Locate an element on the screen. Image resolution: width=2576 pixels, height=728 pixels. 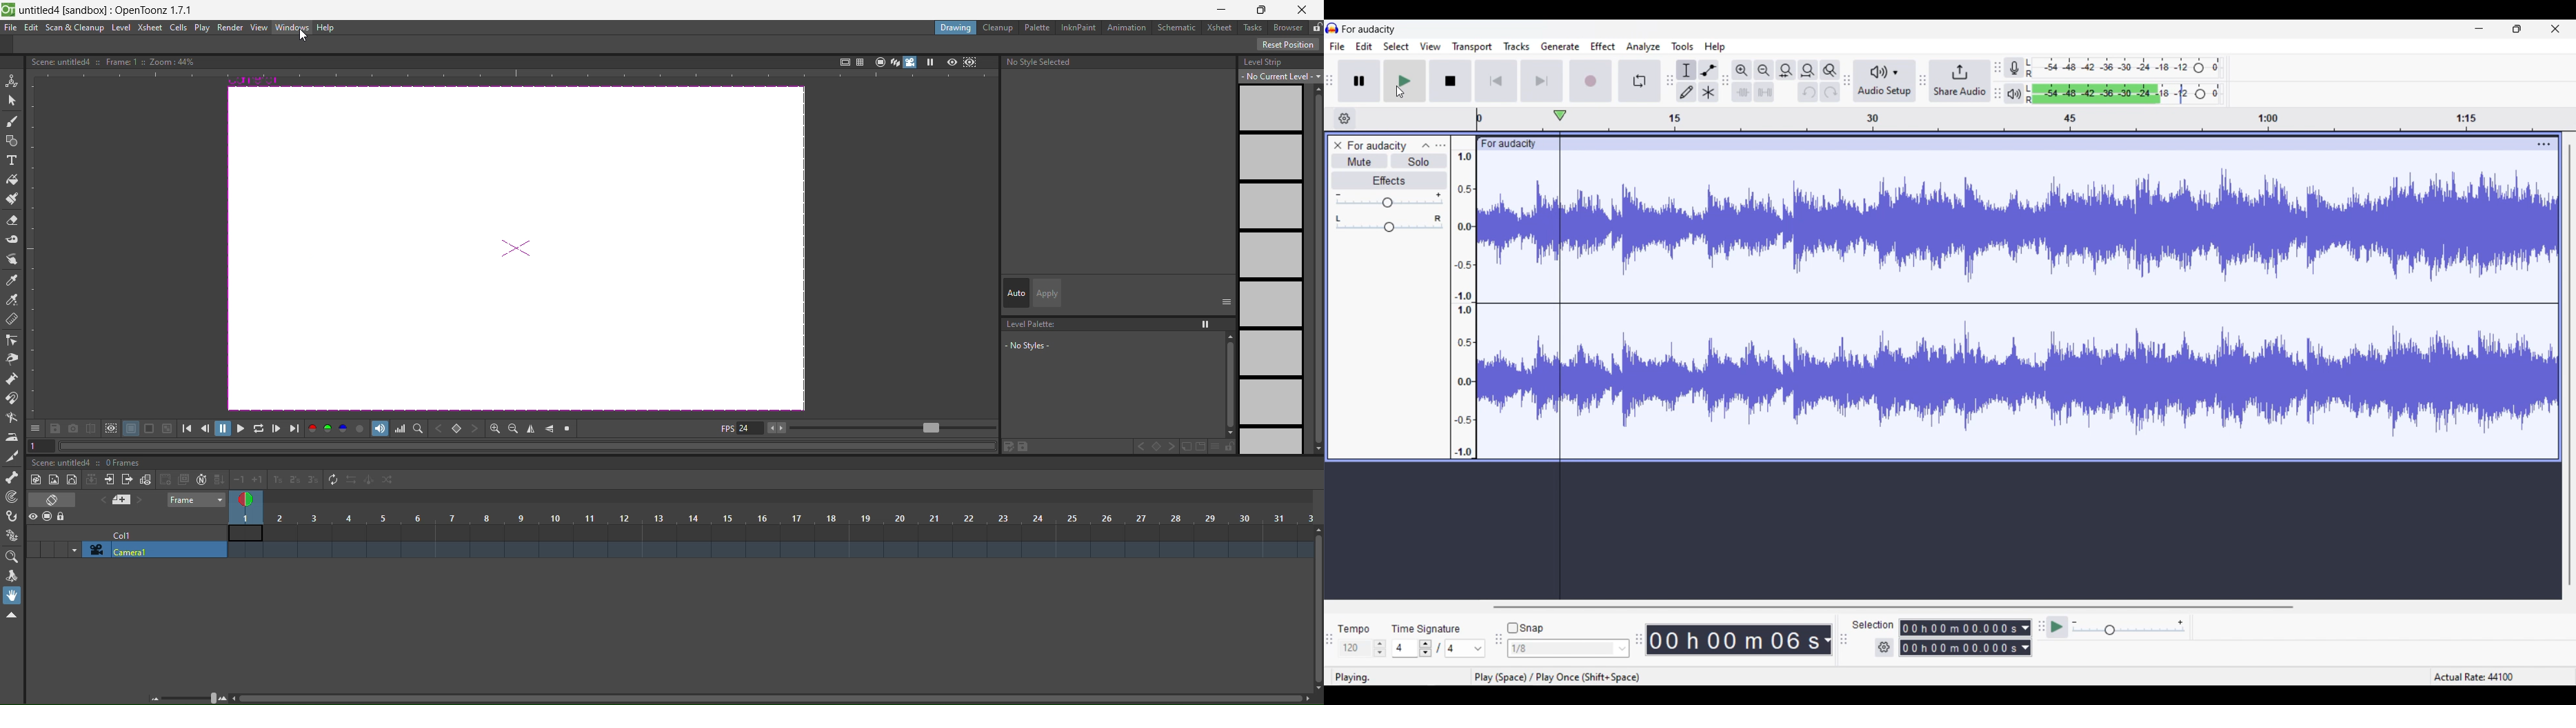
Playback level changed is located at coordinates (2129, 95).